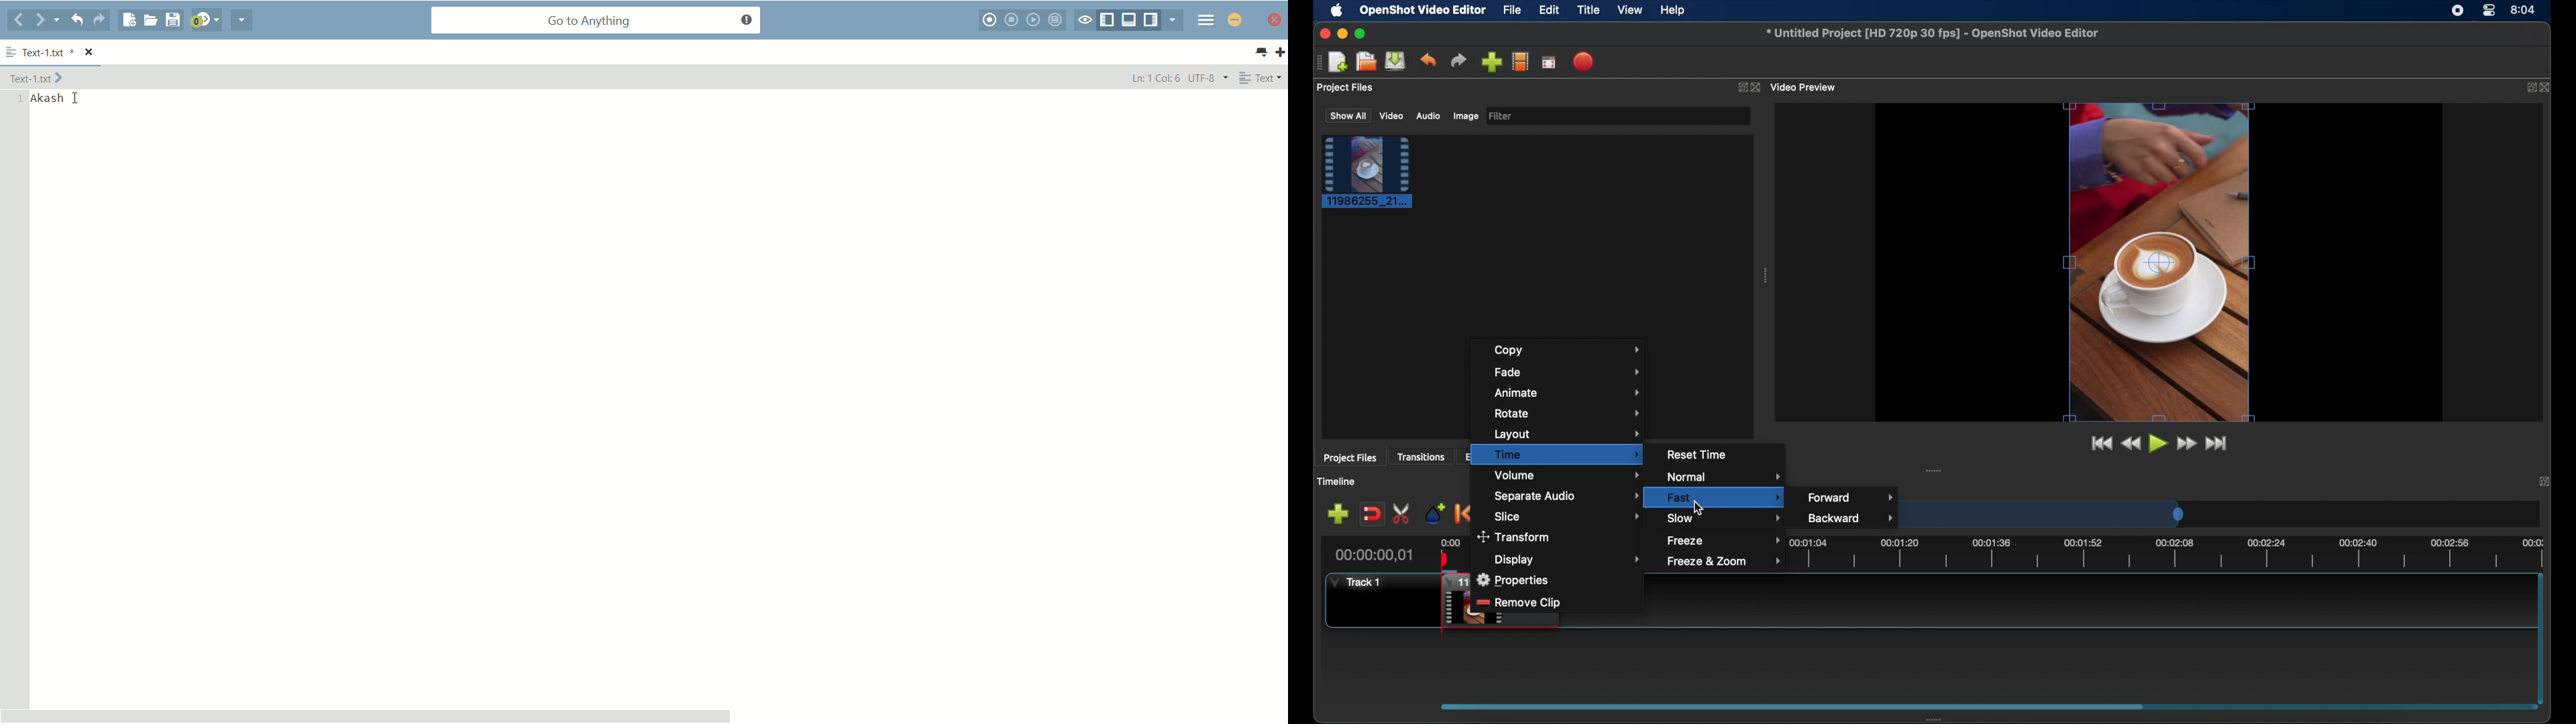 This screenshot has width=2576, height=728. What do you see at coordinates (1421, 458) in the screenshot?
I see `transitions` at bounding box center [1421, 458].